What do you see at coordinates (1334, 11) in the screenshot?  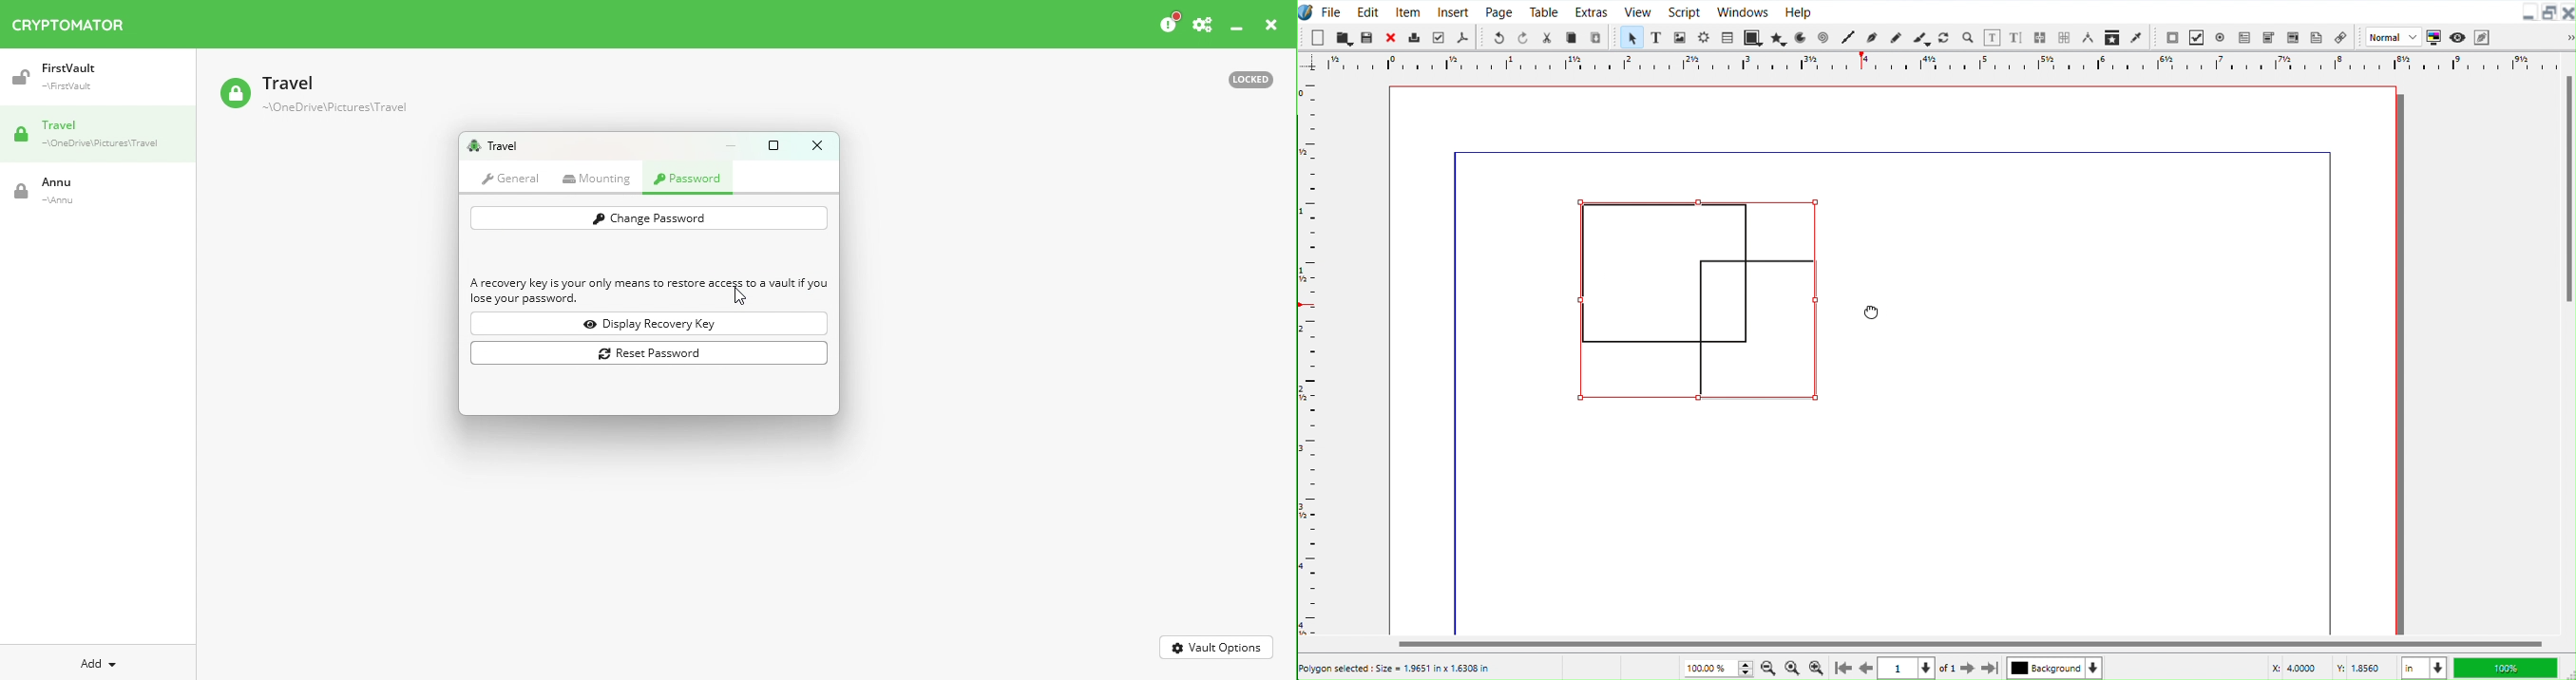 I see `File` at bounding box center [1334, 11].